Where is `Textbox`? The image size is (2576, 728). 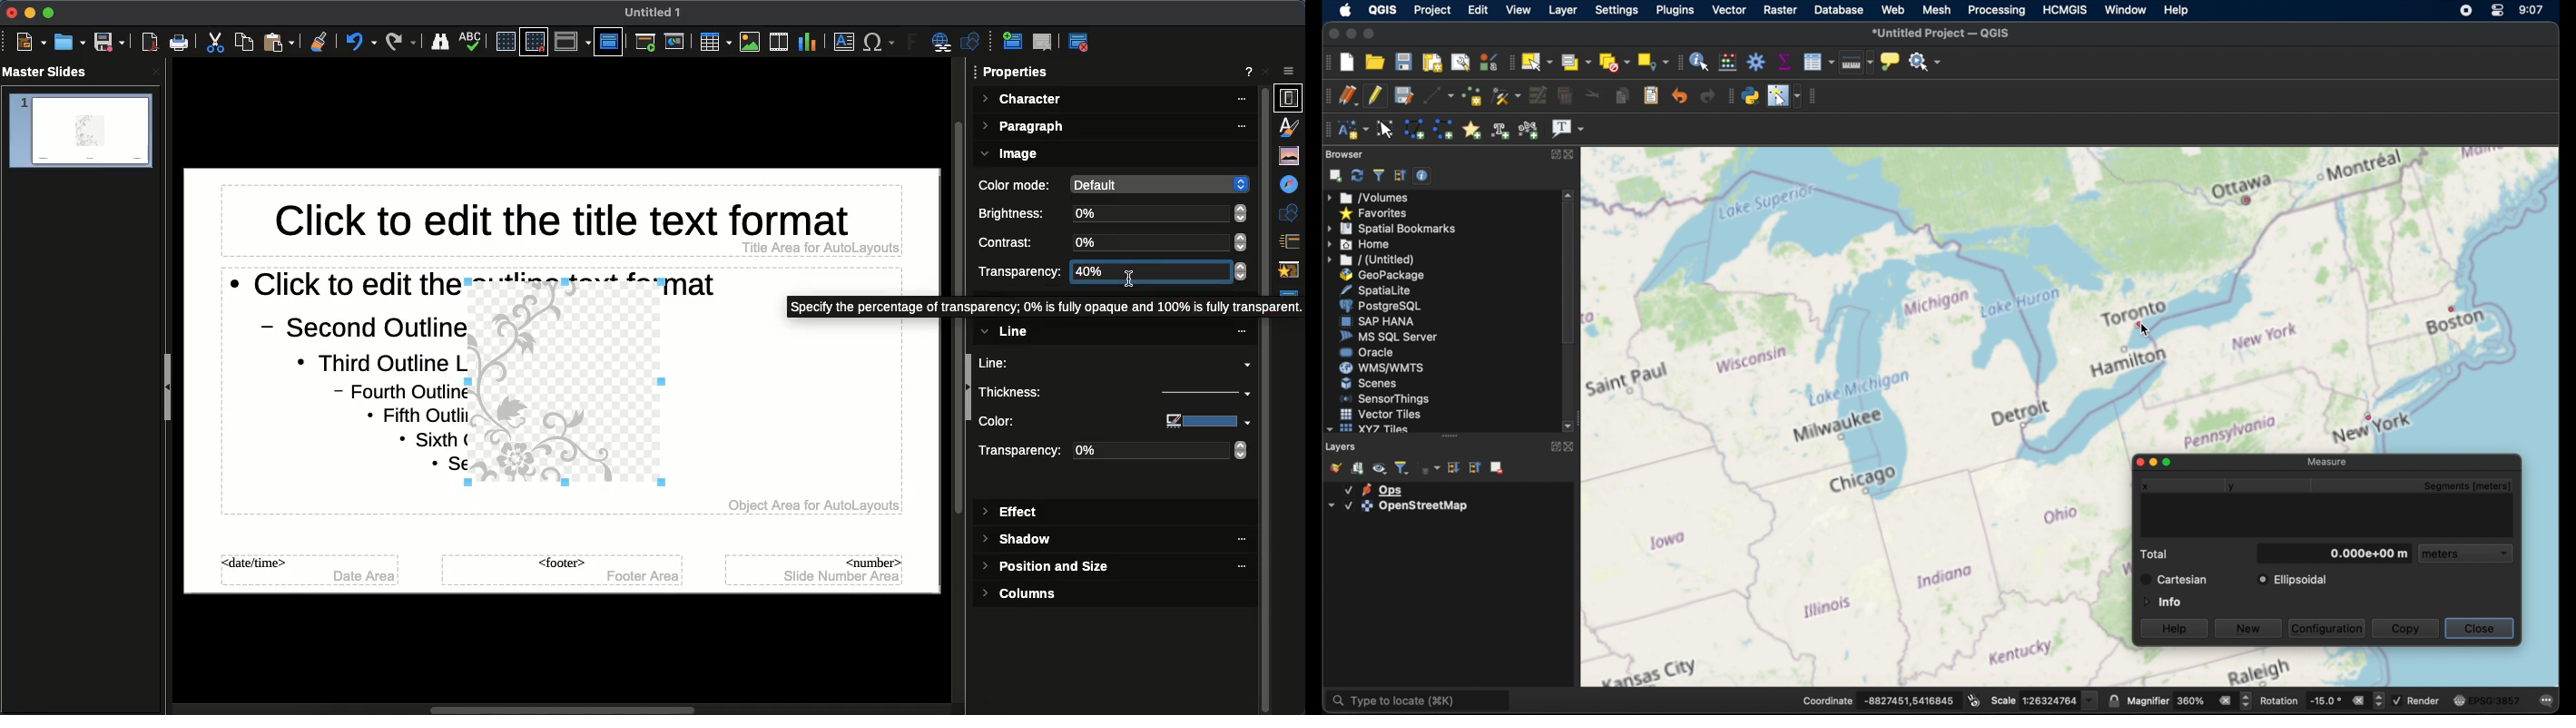 Textbox is located at coordinates (841, 43).